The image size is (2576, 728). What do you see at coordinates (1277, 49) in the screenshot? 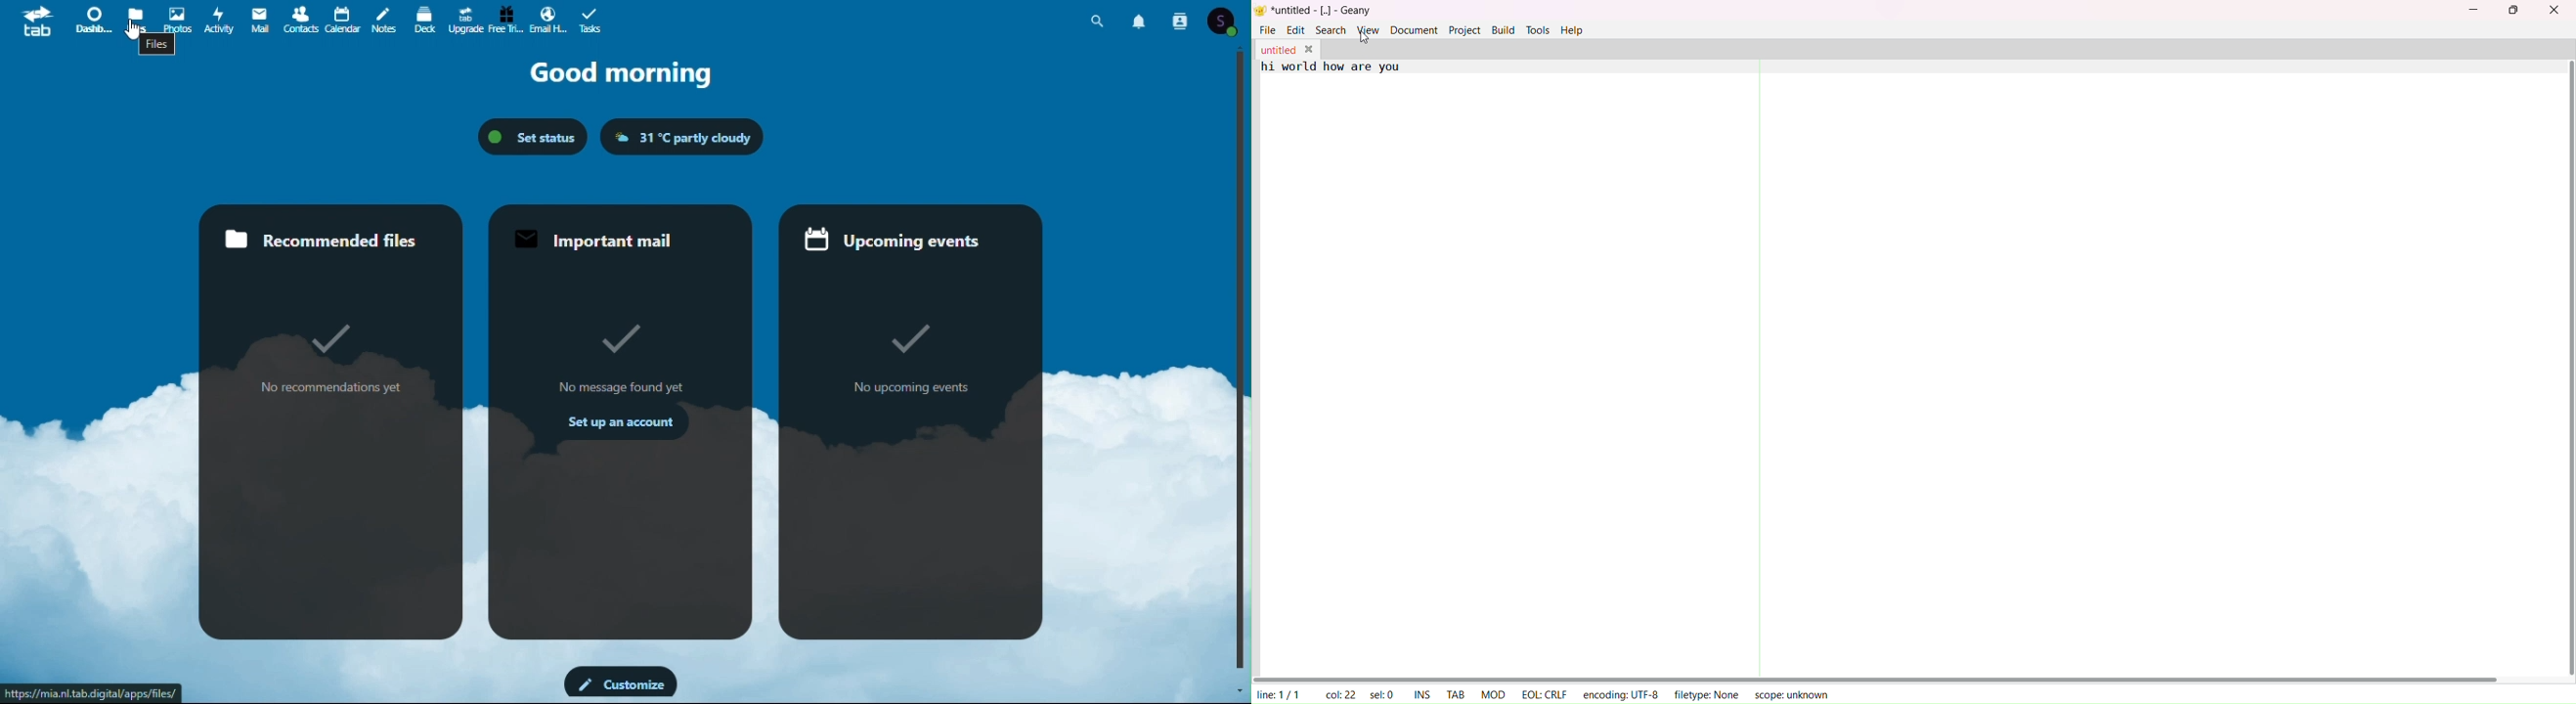
I see `tab name` at bounding box center [1277, 49].